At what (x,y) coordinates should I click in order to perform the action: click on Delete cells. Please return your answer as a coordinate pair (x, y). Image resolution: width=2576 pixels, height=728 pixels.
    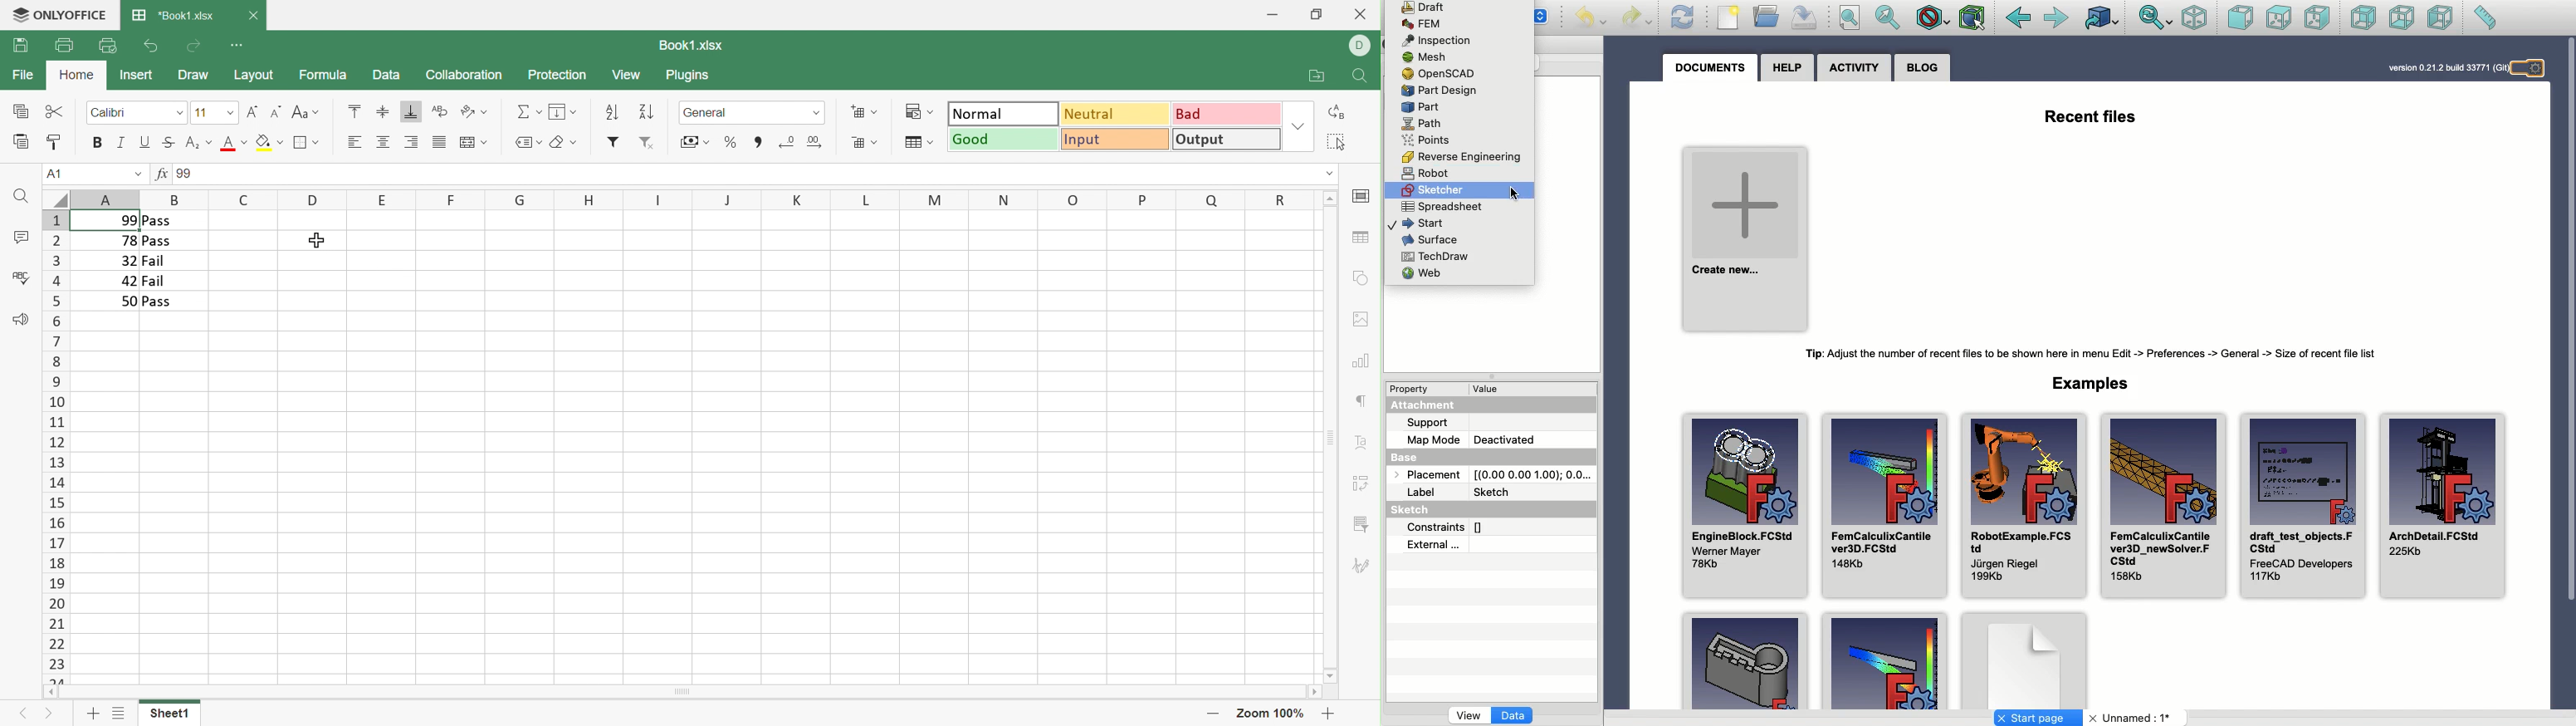
    Looking at the image, I should click on (863, 141).